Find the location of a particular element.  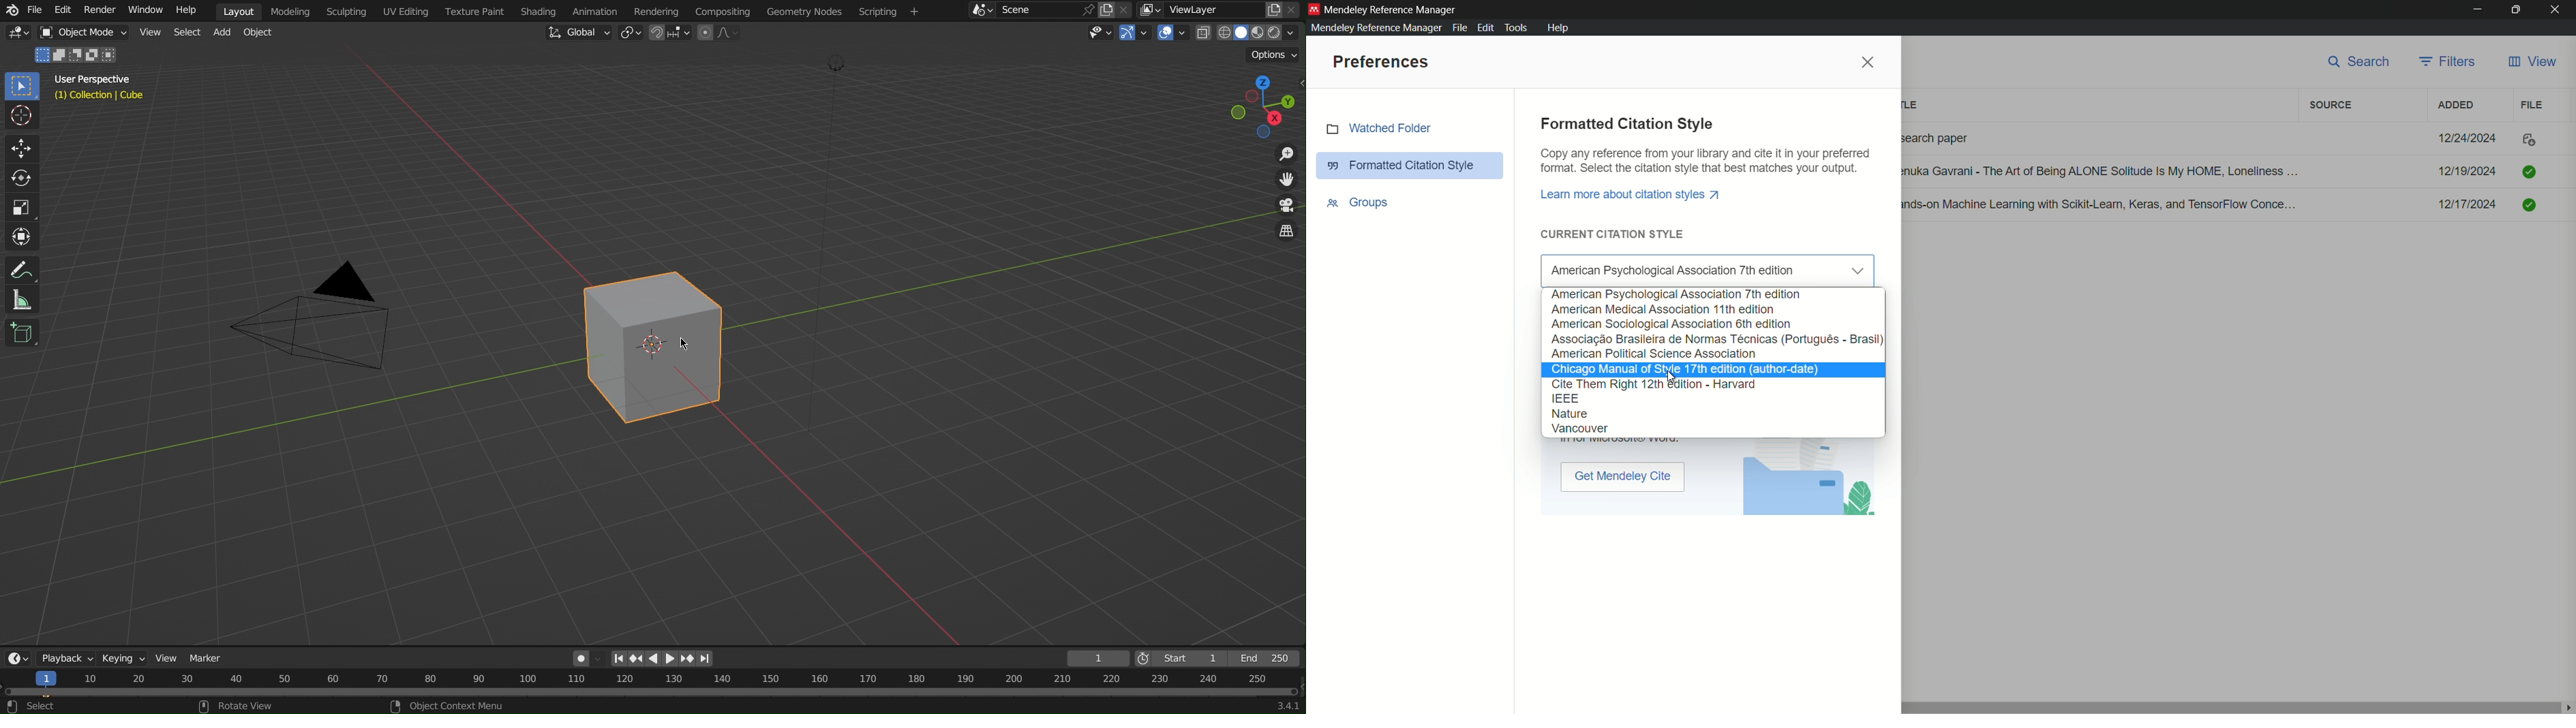

text is located at coordinates (1706, 161).